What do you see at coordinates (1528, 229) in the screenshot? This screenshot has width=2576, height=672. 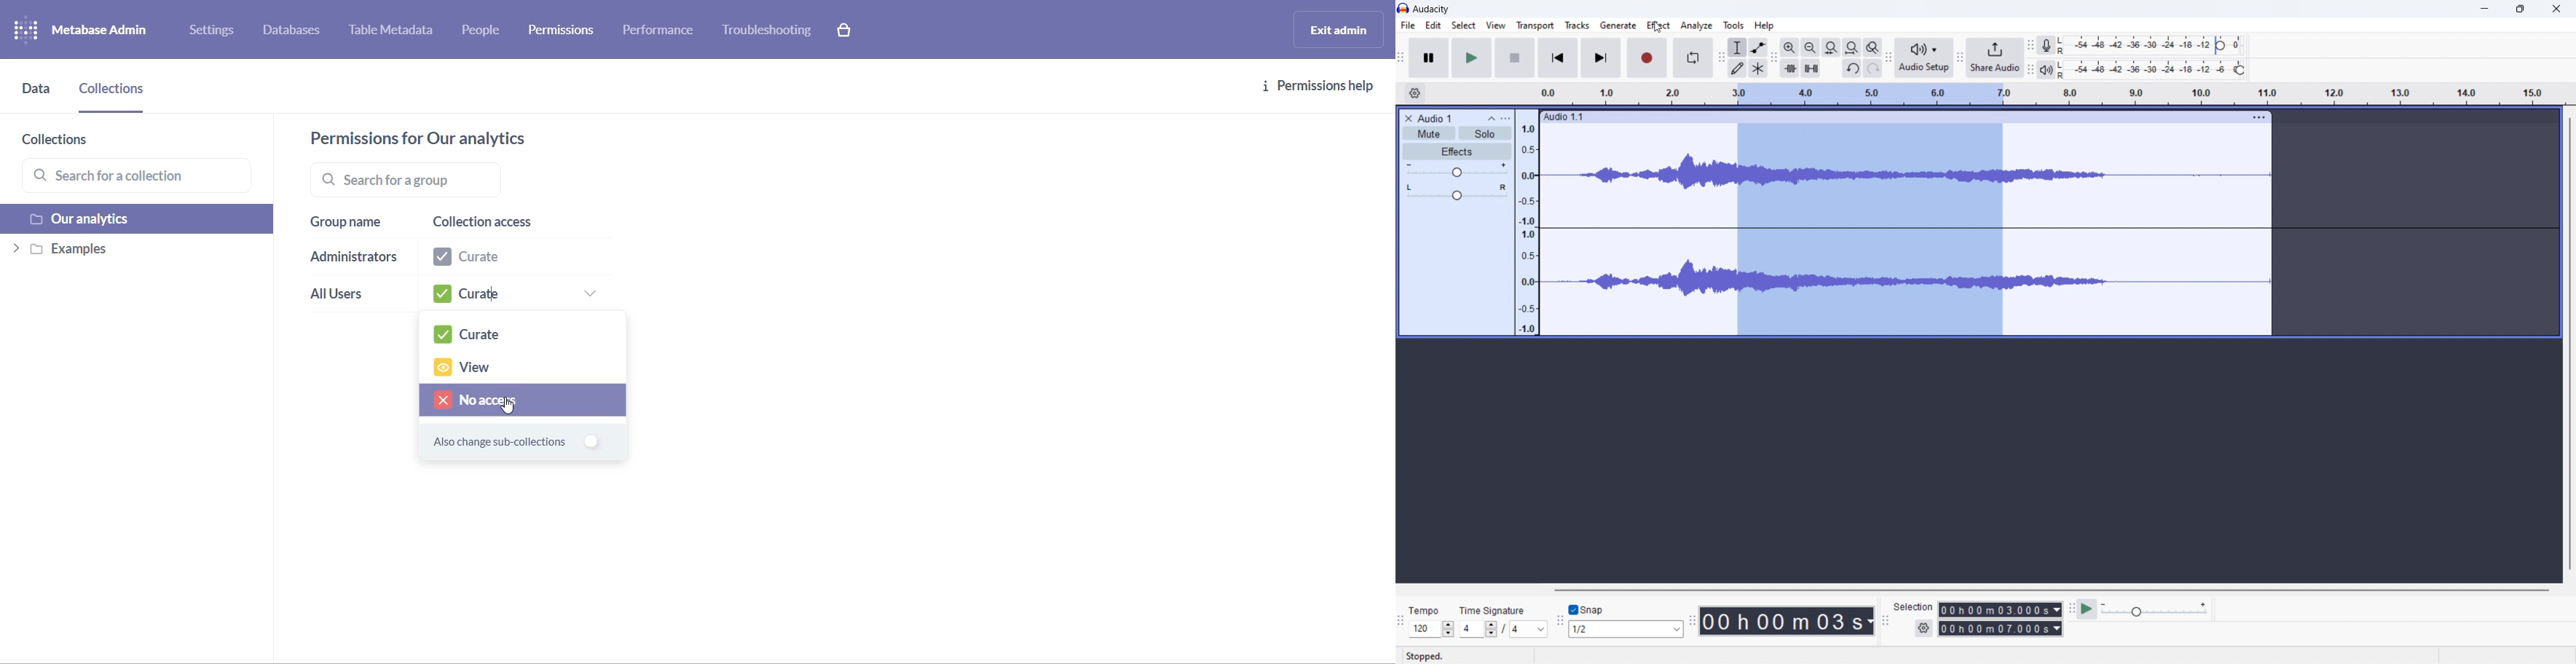 I see `amplitude` at bounding box center [1528, 229].